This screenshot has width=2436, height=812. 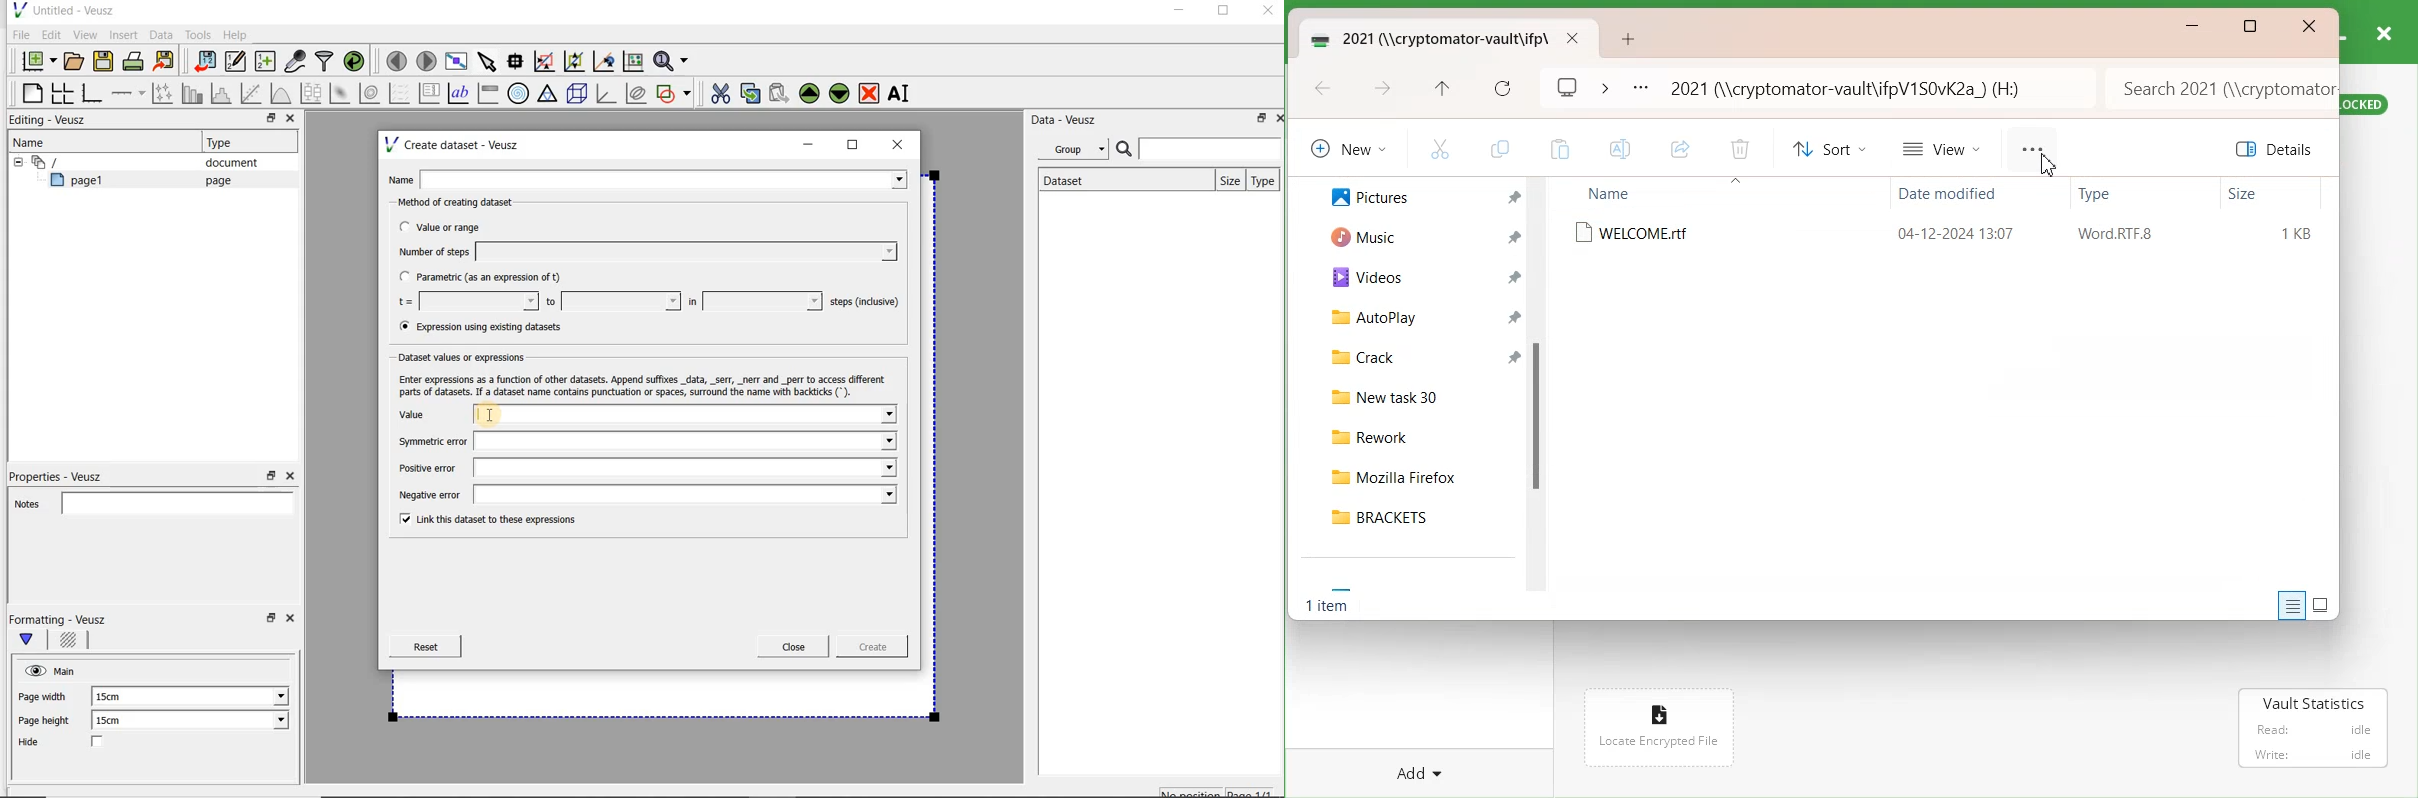 What do you see at coordinates (1415, 473) in the screenshot?
I see `Mozilla Firefox` at bounding box center [1415, 473].